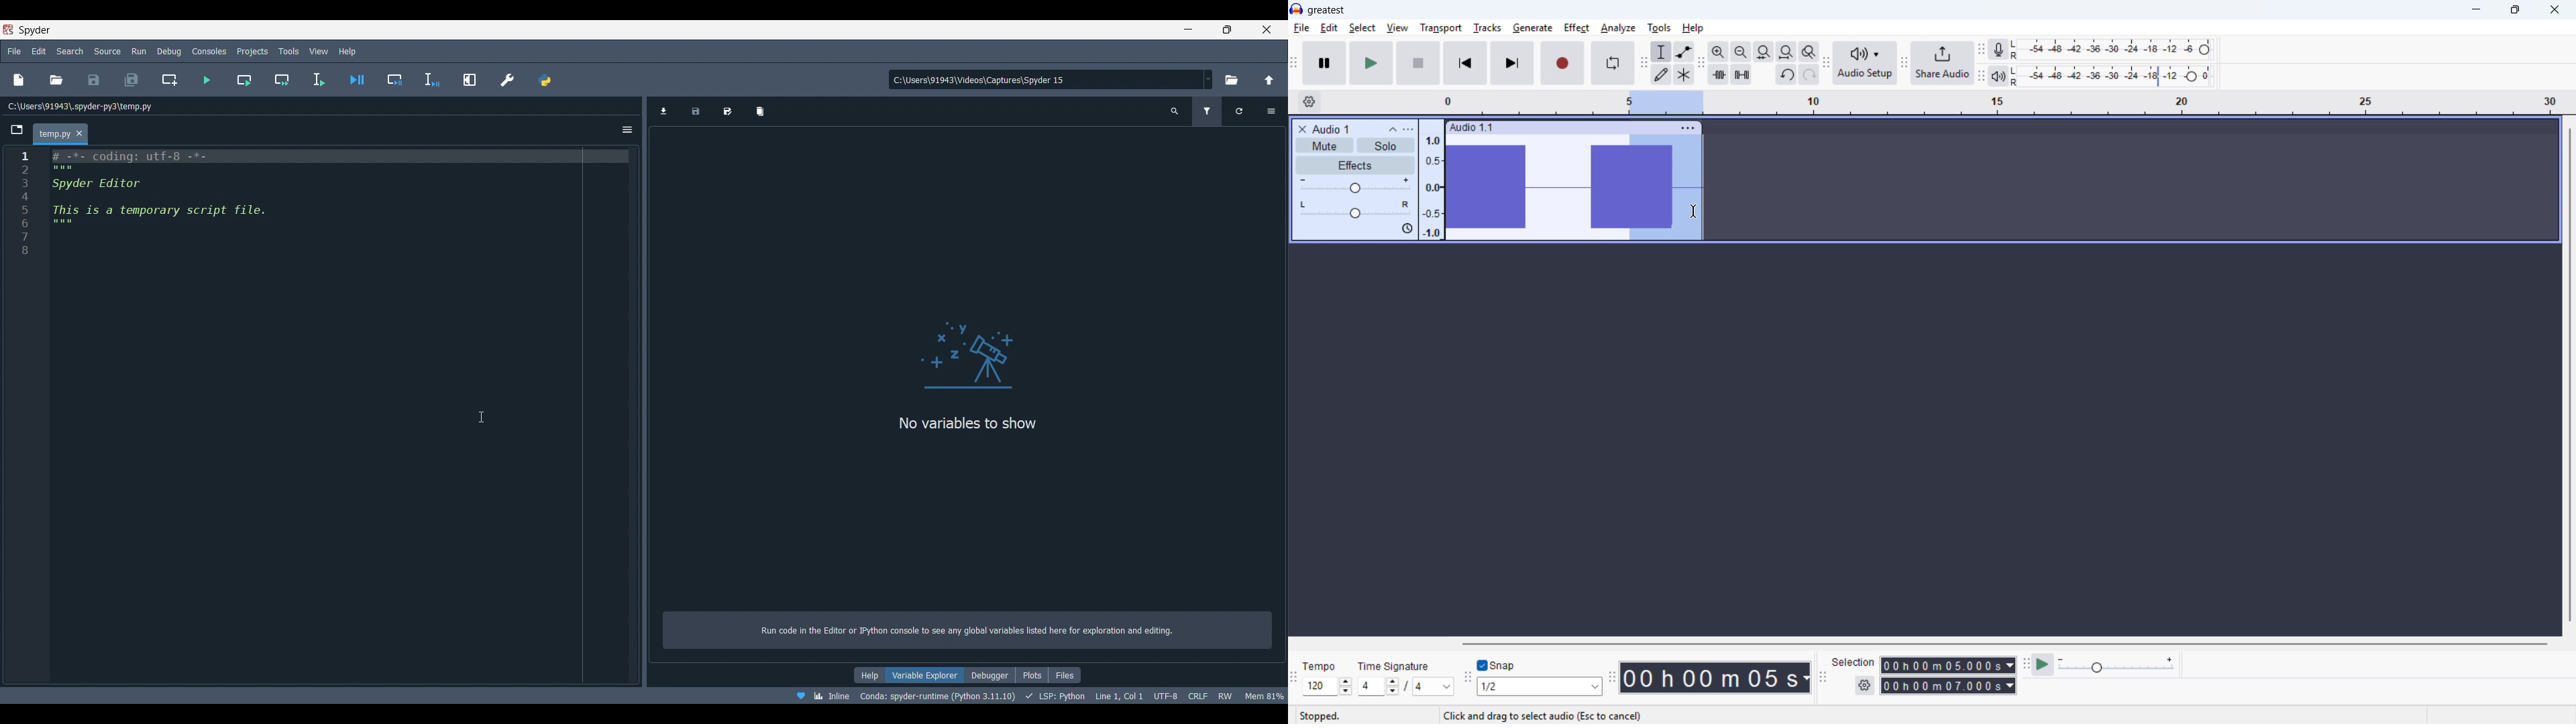  I want to click on Envelope tool , so click(1684, 52).